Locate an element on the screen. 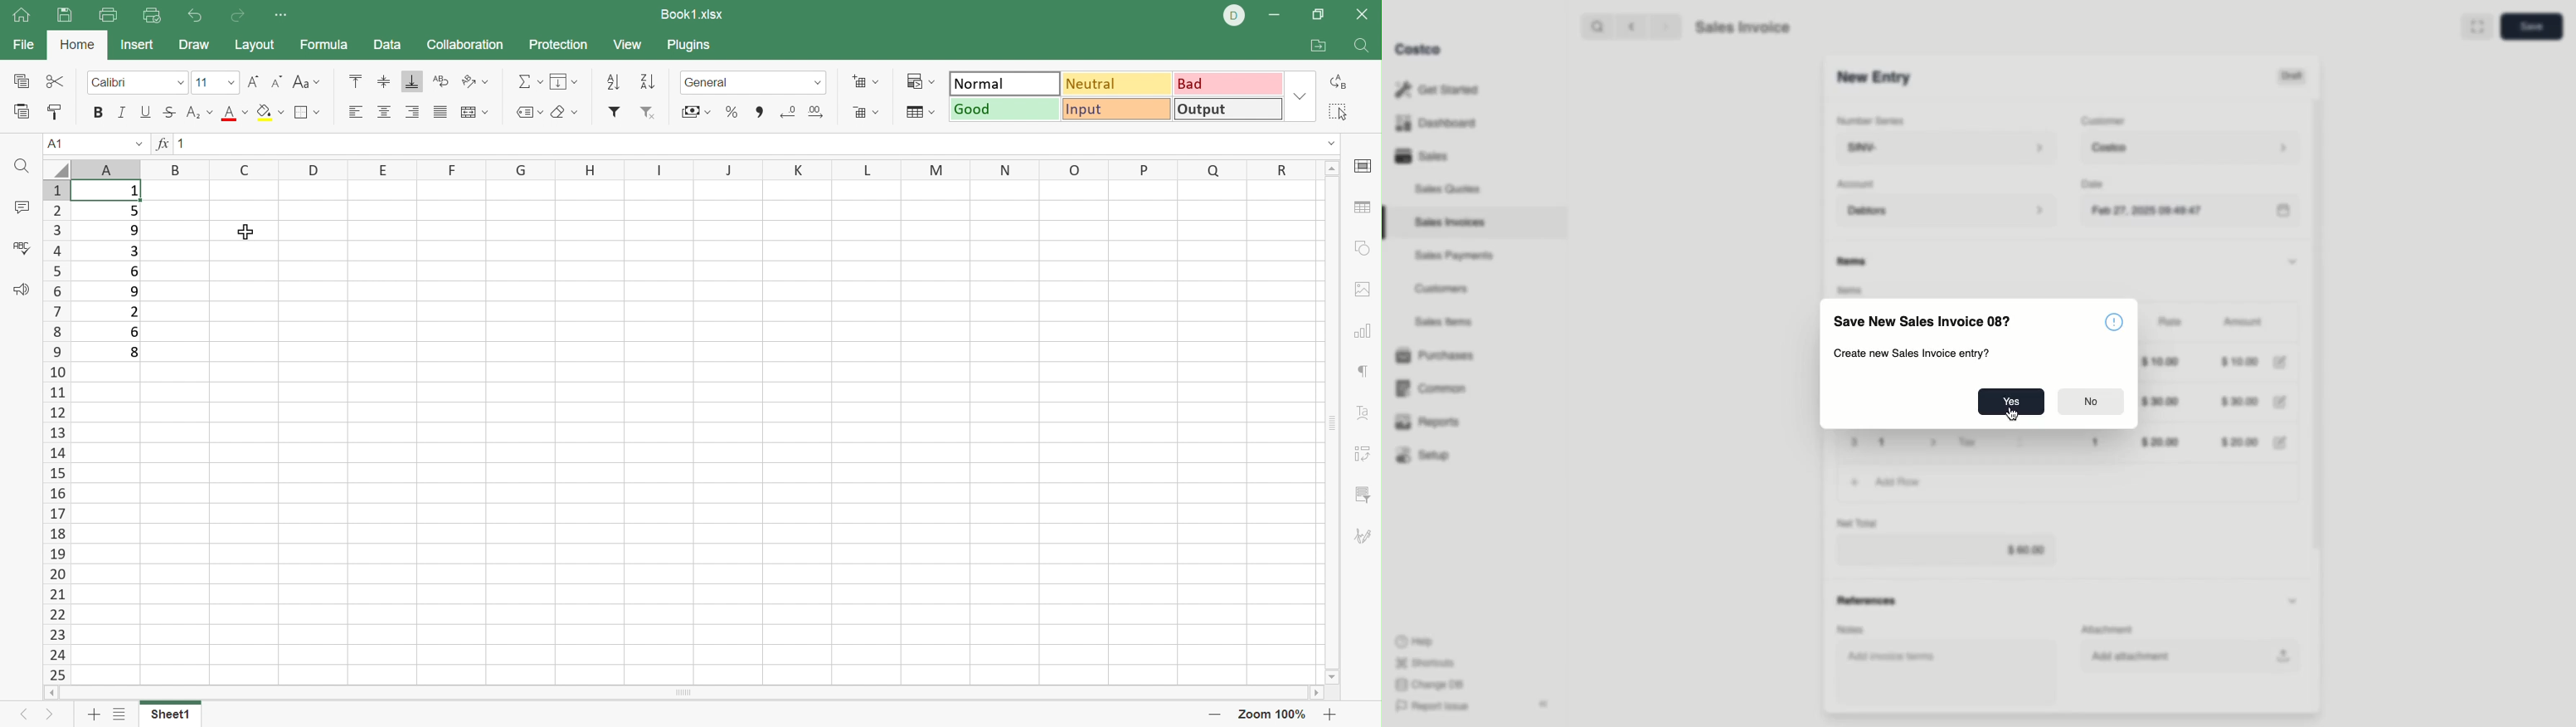 The width and height of the screenshot is (2576, 728). Close is located at coordinates (1364, 16).